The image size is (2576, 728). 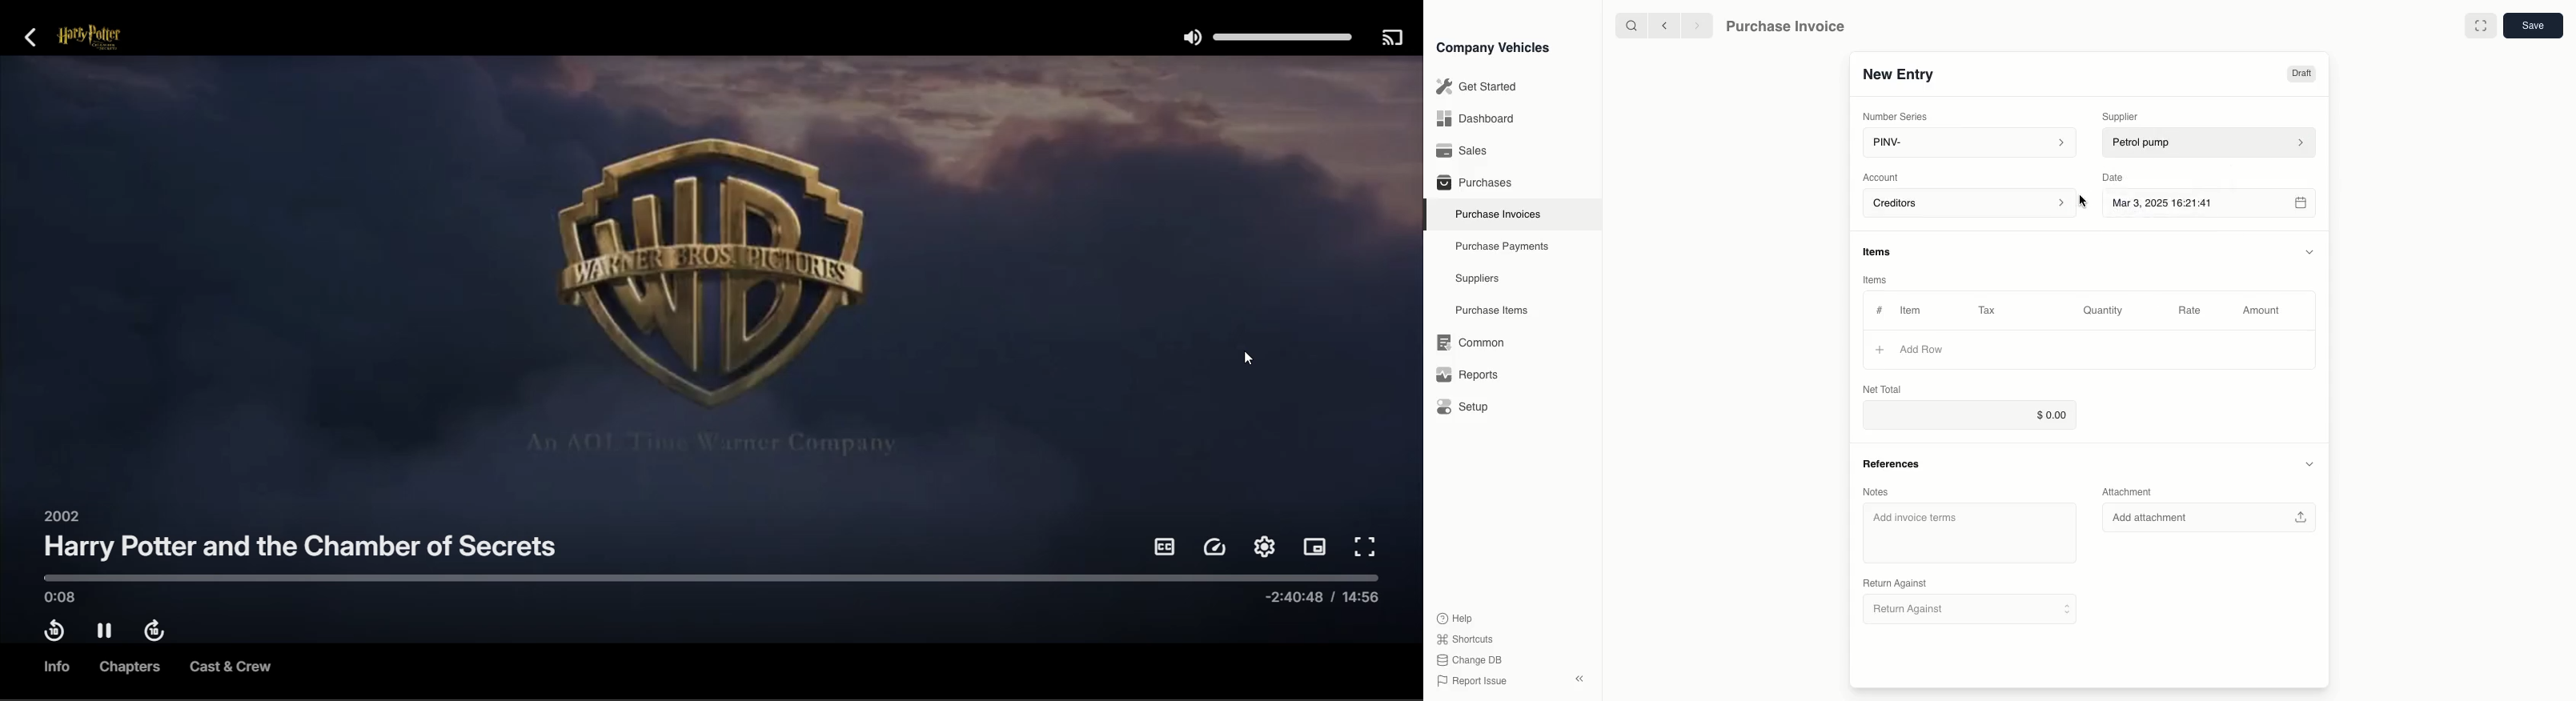 I want to click on Add invoice terms., so click(x=1968, y=533).